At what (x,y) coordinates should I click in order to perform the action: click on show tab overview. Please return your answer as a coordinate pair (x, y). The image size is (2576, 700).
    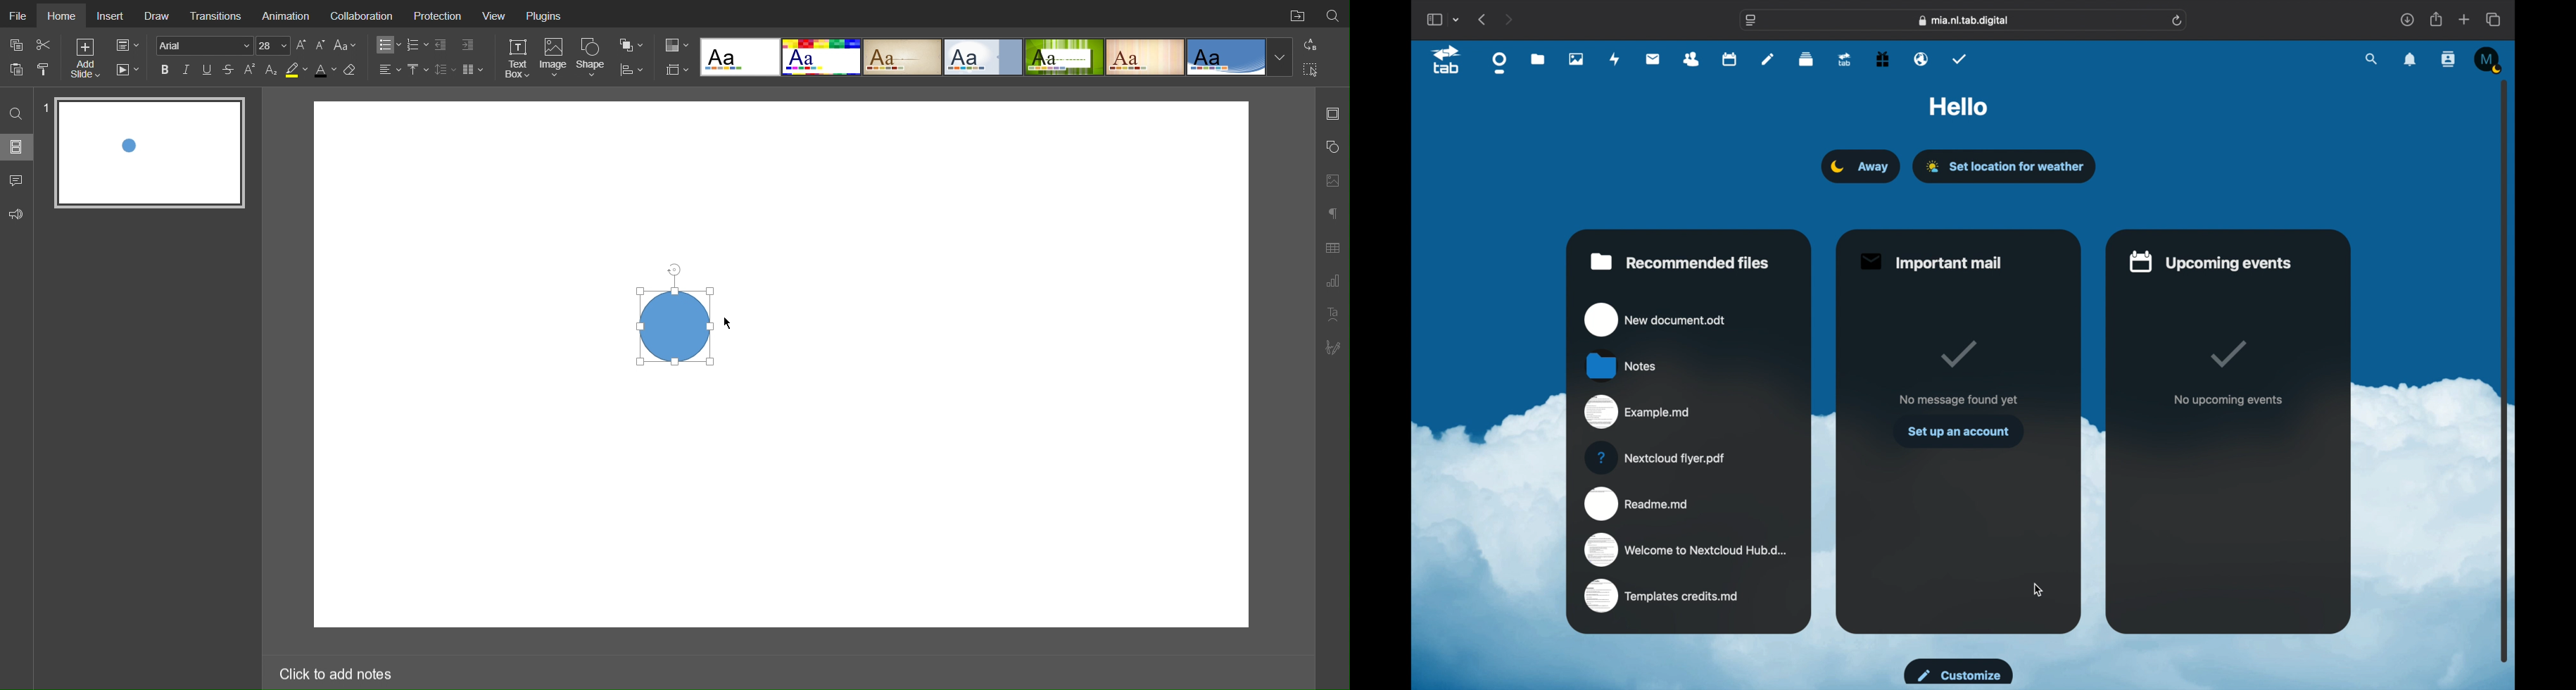
    Looking at the image, I should click on (2493, 19).